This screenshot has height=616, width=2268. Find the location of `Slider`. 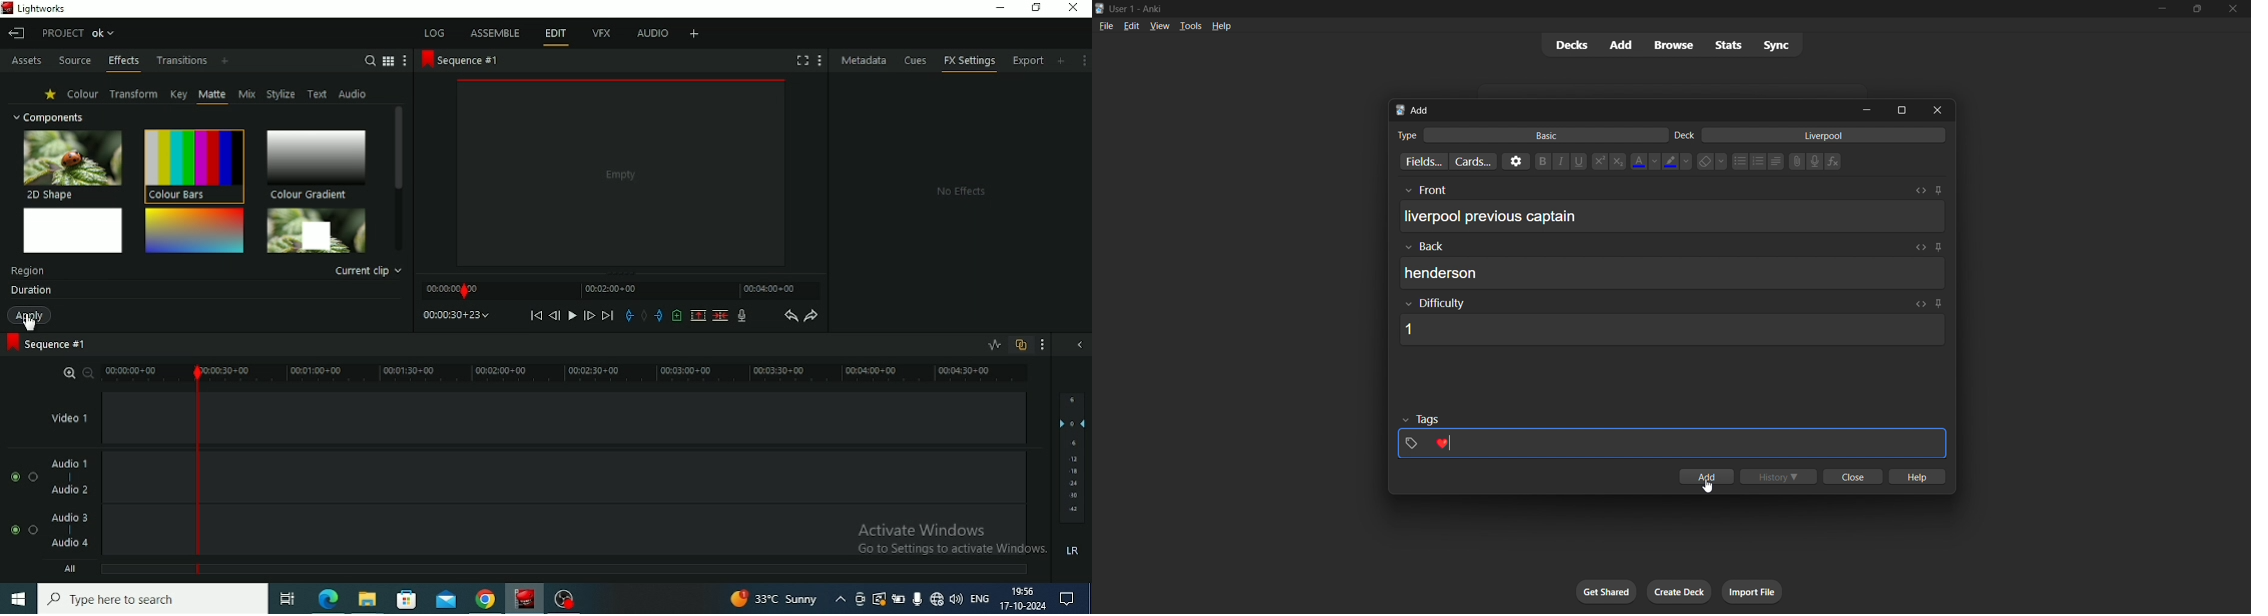

Slider is located at coordinates (141, 373).